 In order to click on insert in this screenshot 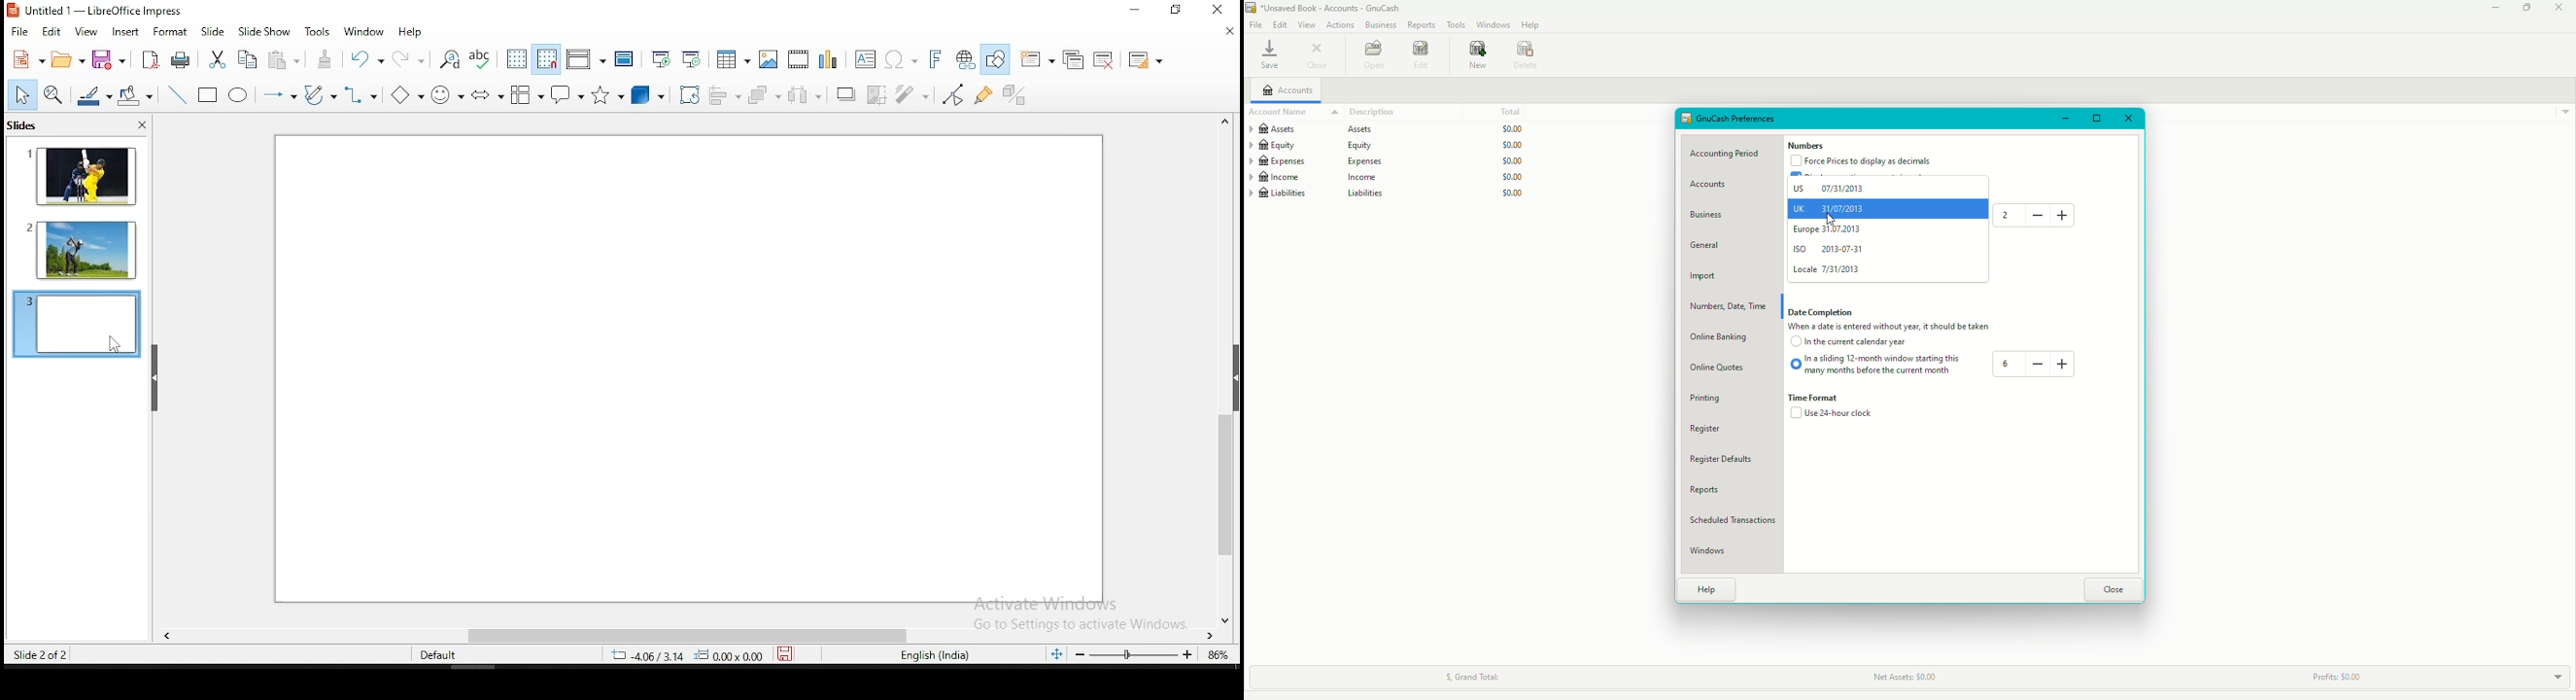, I will do `click(124, 34)`.